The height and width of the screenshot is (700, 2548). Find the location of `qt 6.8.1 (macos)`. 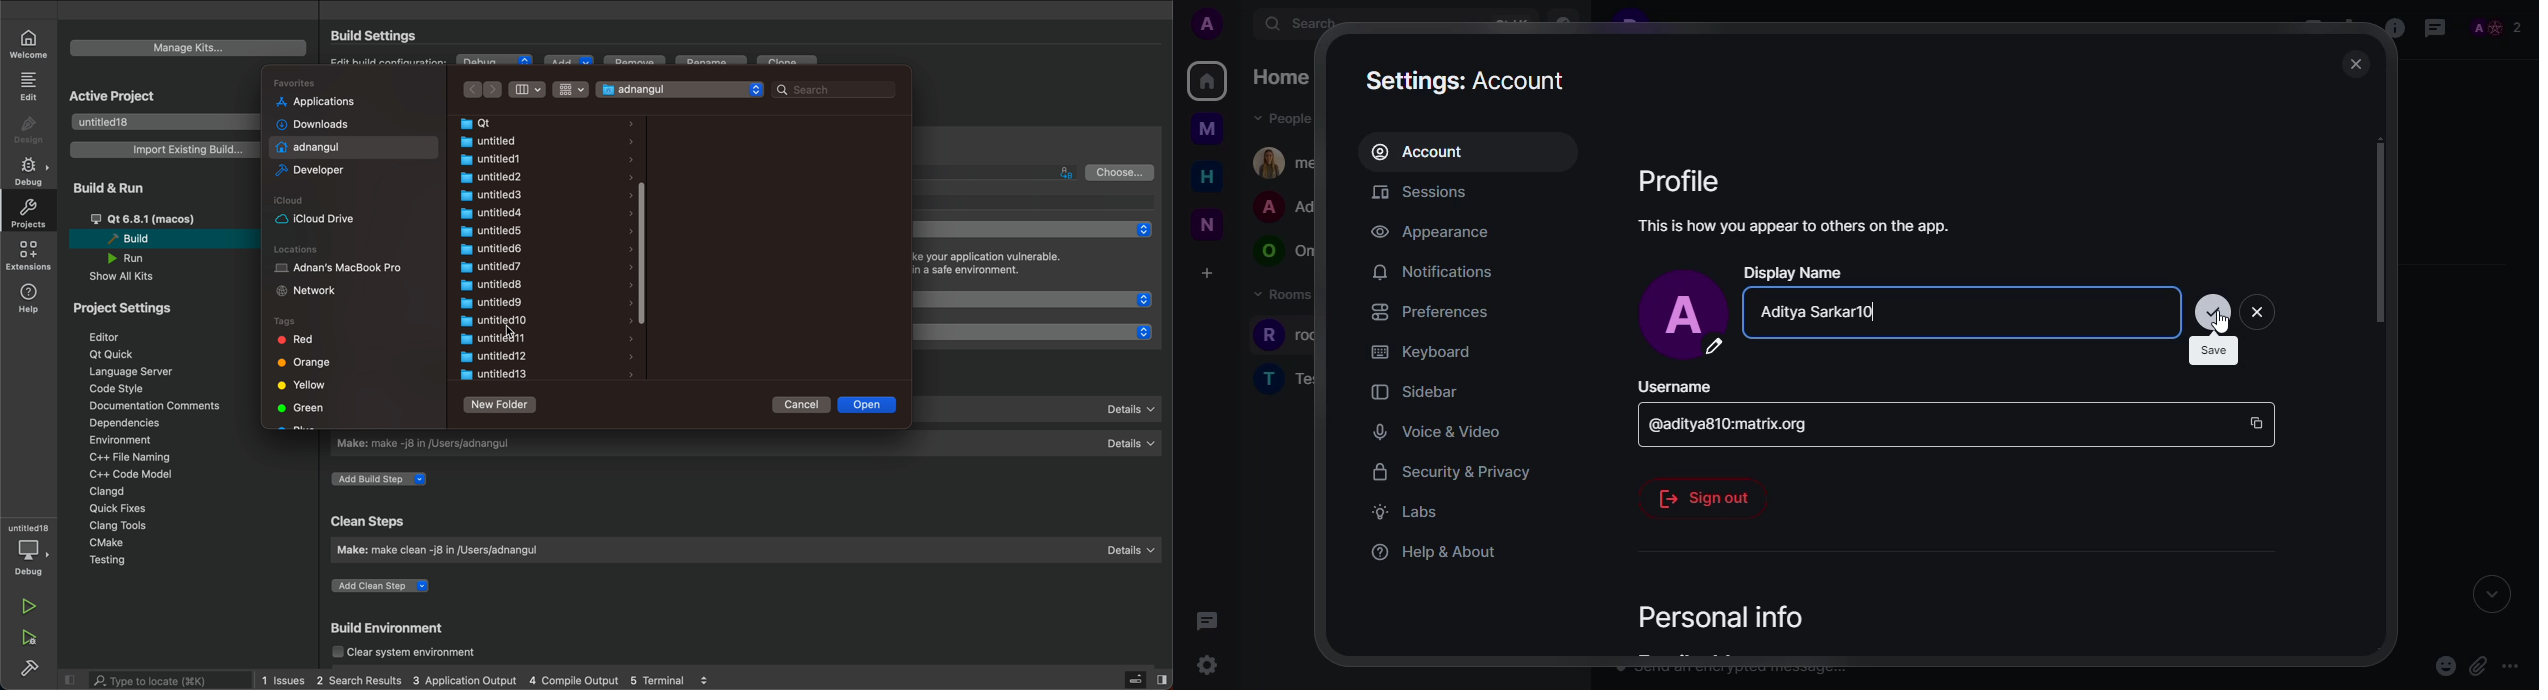

qt 6.8.1 (macos) is located at coordinates (171, 218).